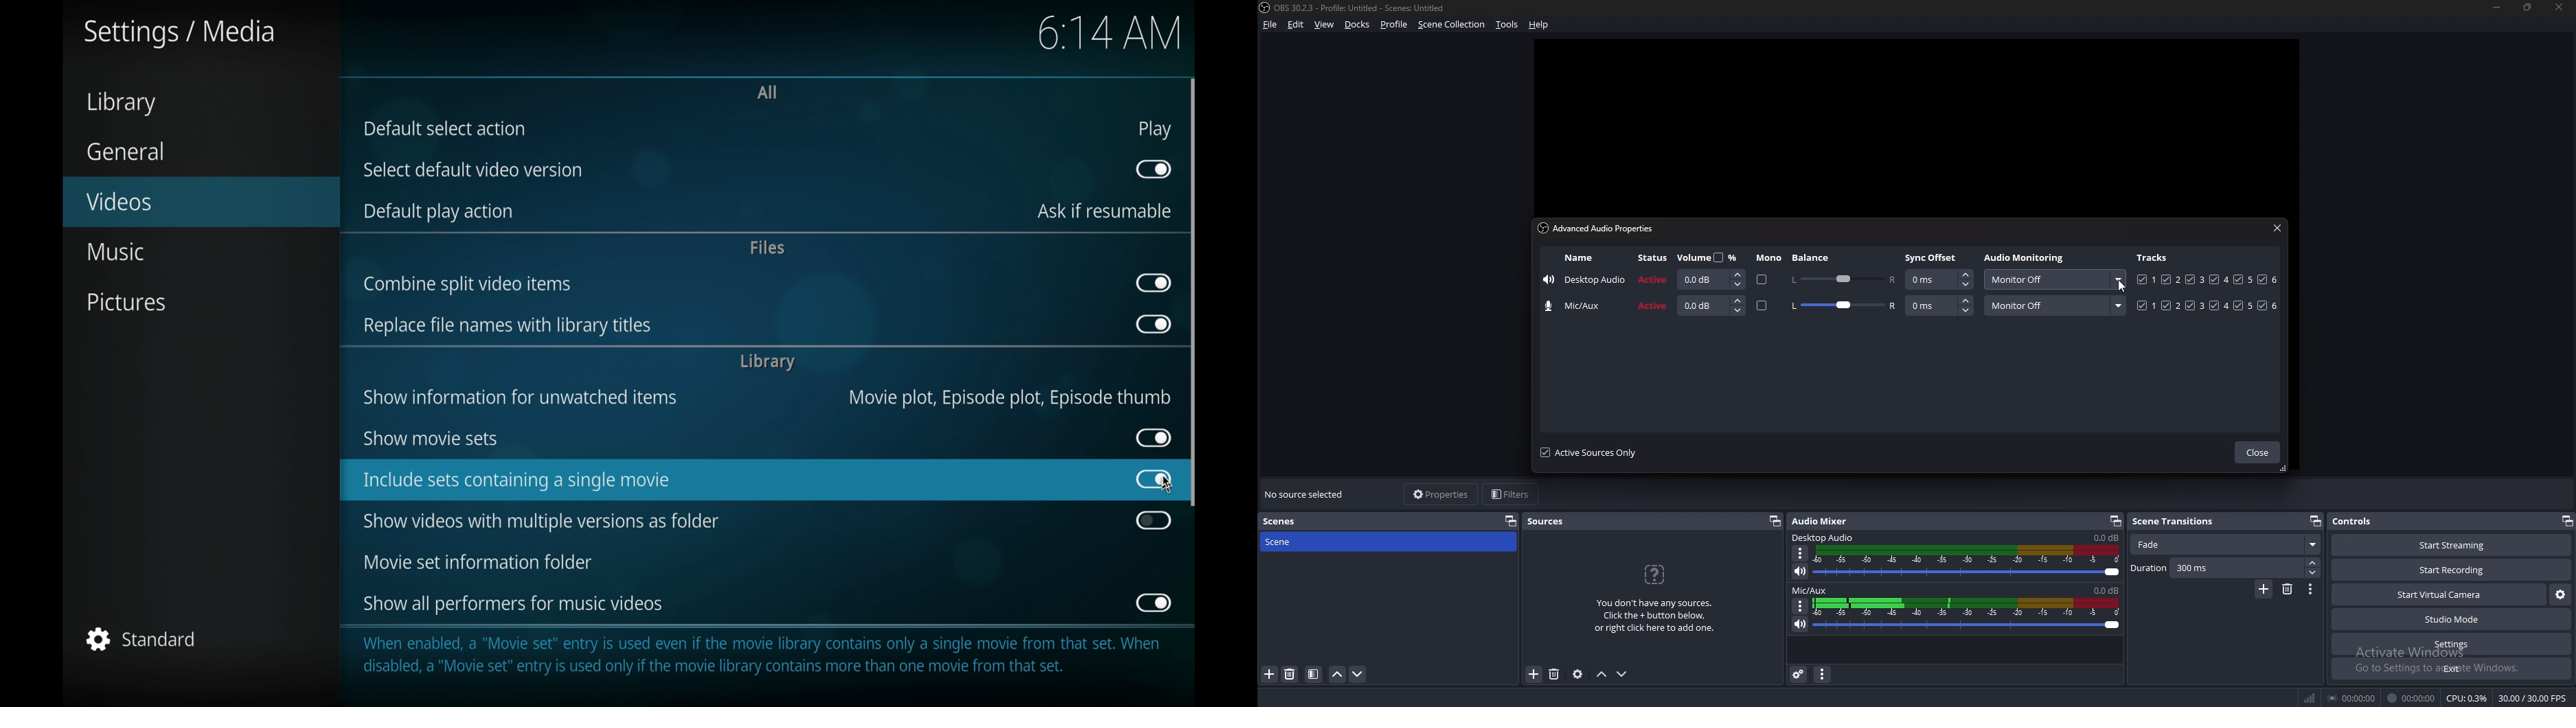  Describe the element at coordinates (1295, 25) in the screenshot. I see `edit` at that location.